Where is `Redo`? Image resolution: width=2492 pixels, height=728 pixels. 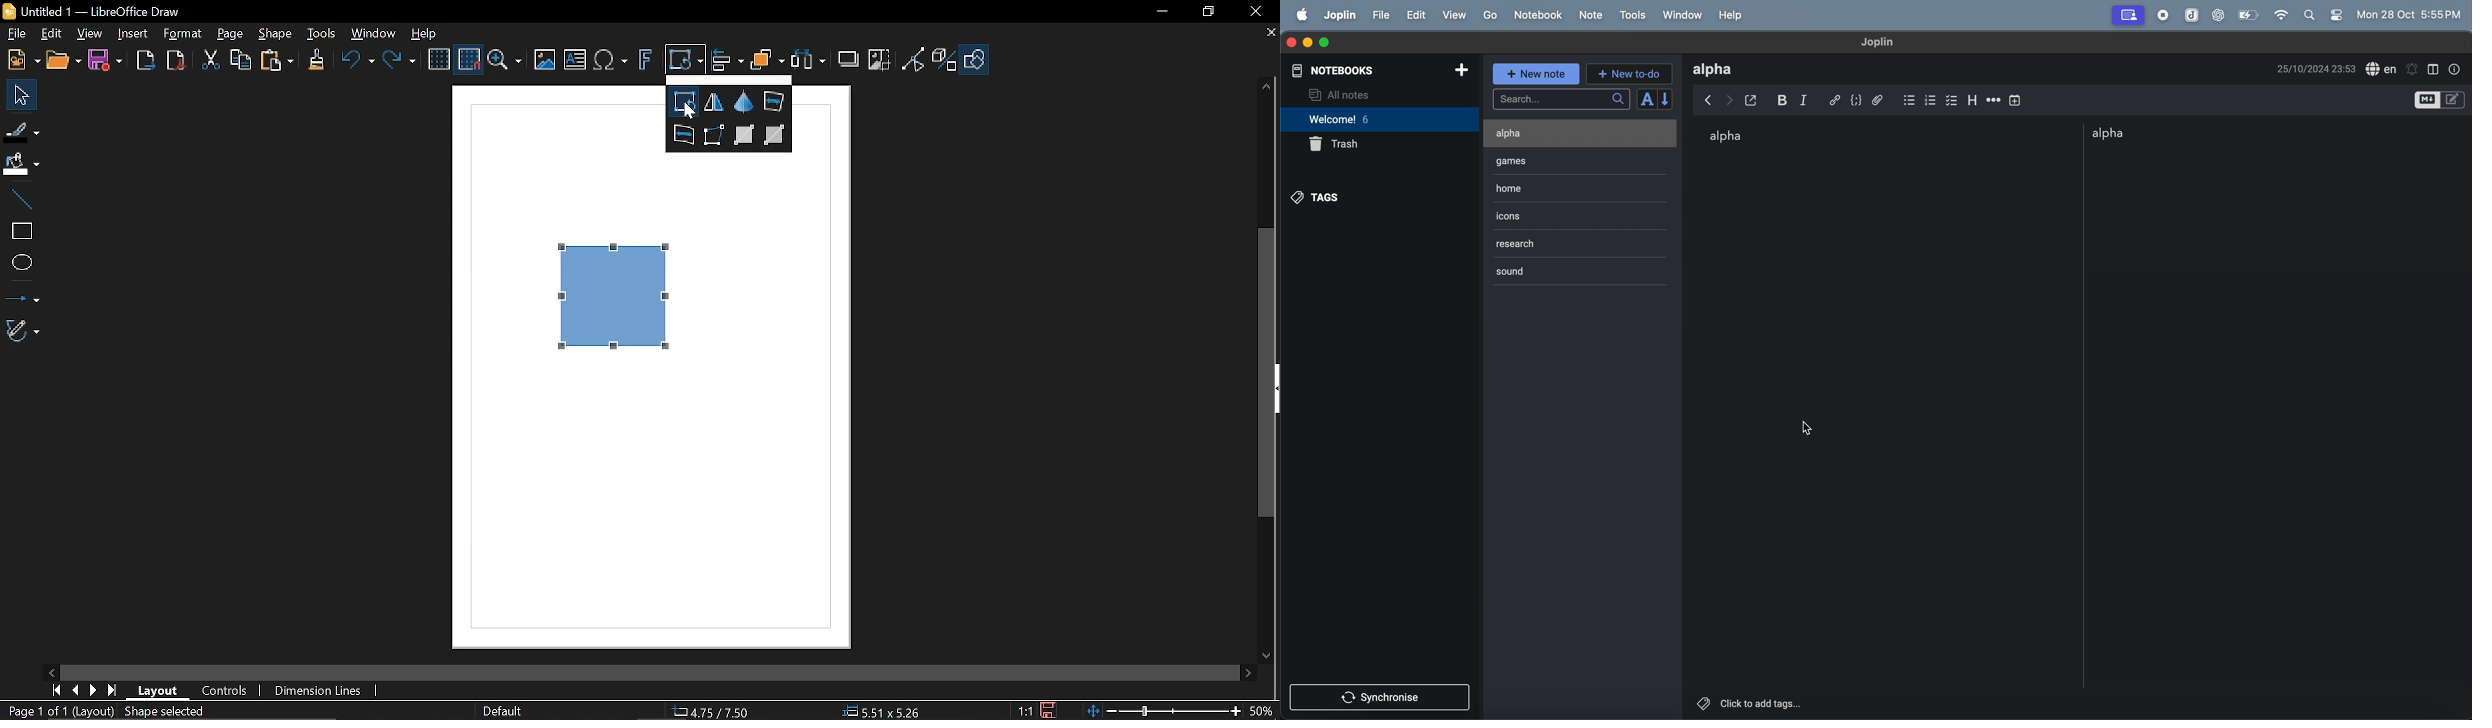 Redo is located at coordinates (398, 62).